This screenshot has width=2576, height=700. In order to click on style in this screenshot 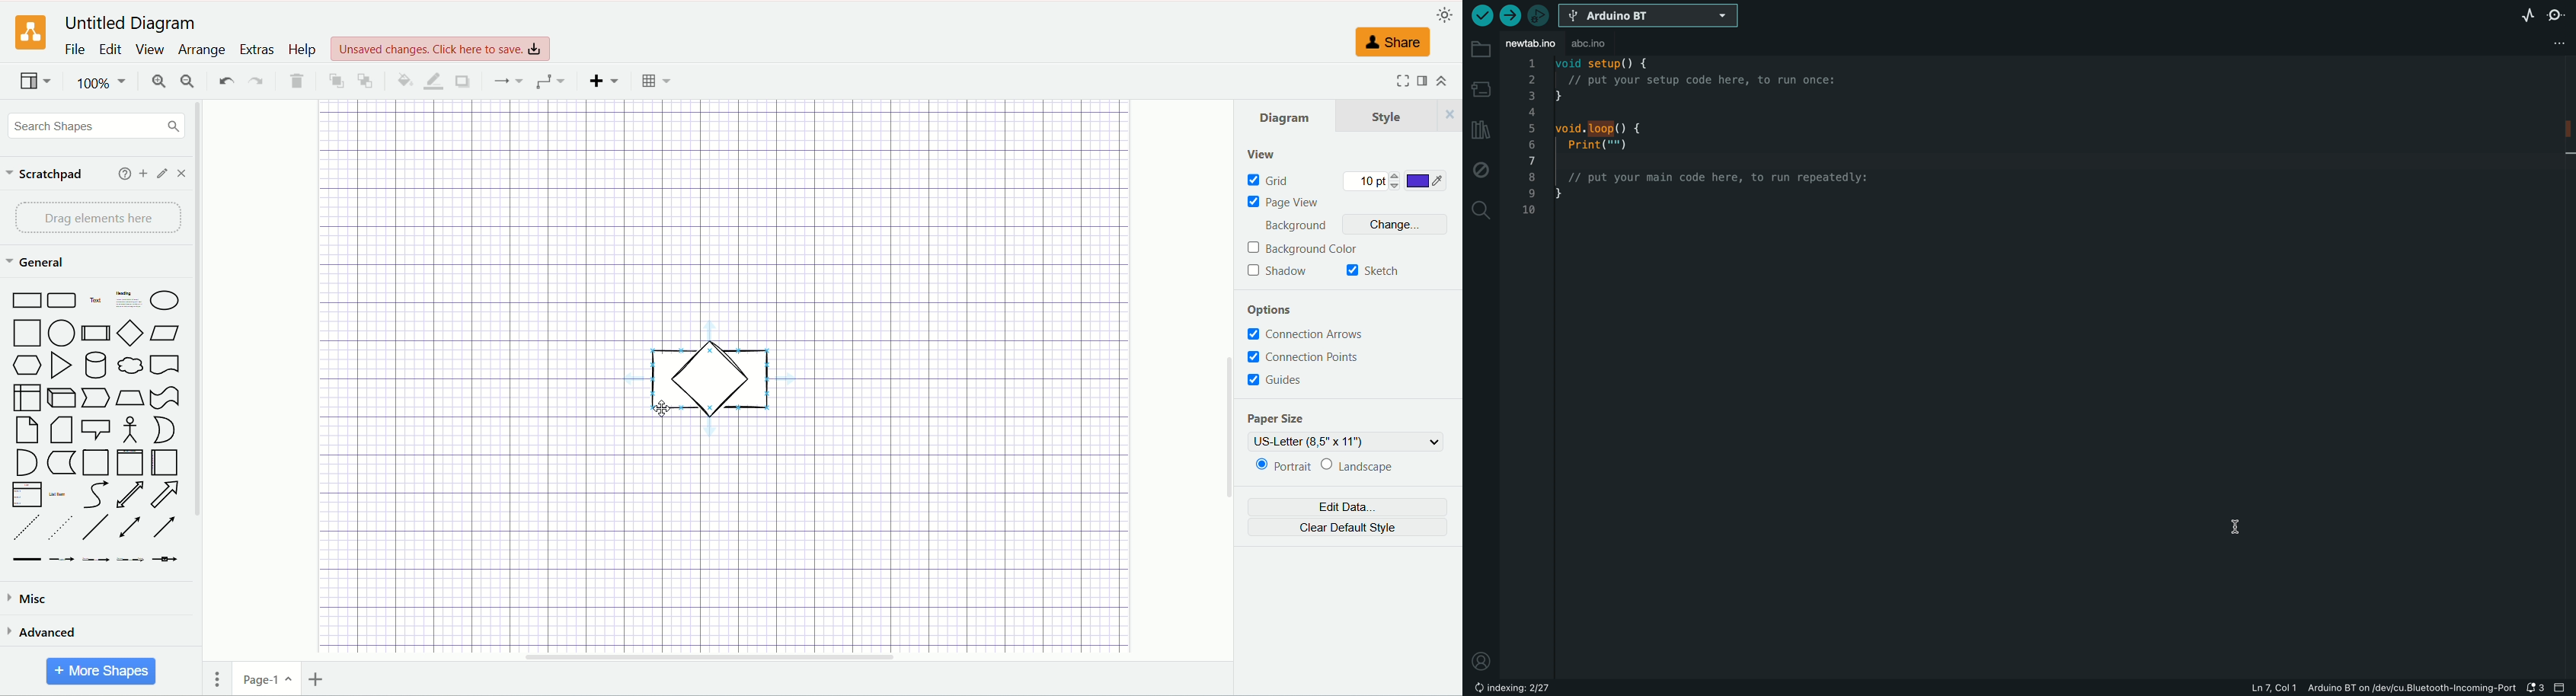, I will do `click(1397, 117)`.